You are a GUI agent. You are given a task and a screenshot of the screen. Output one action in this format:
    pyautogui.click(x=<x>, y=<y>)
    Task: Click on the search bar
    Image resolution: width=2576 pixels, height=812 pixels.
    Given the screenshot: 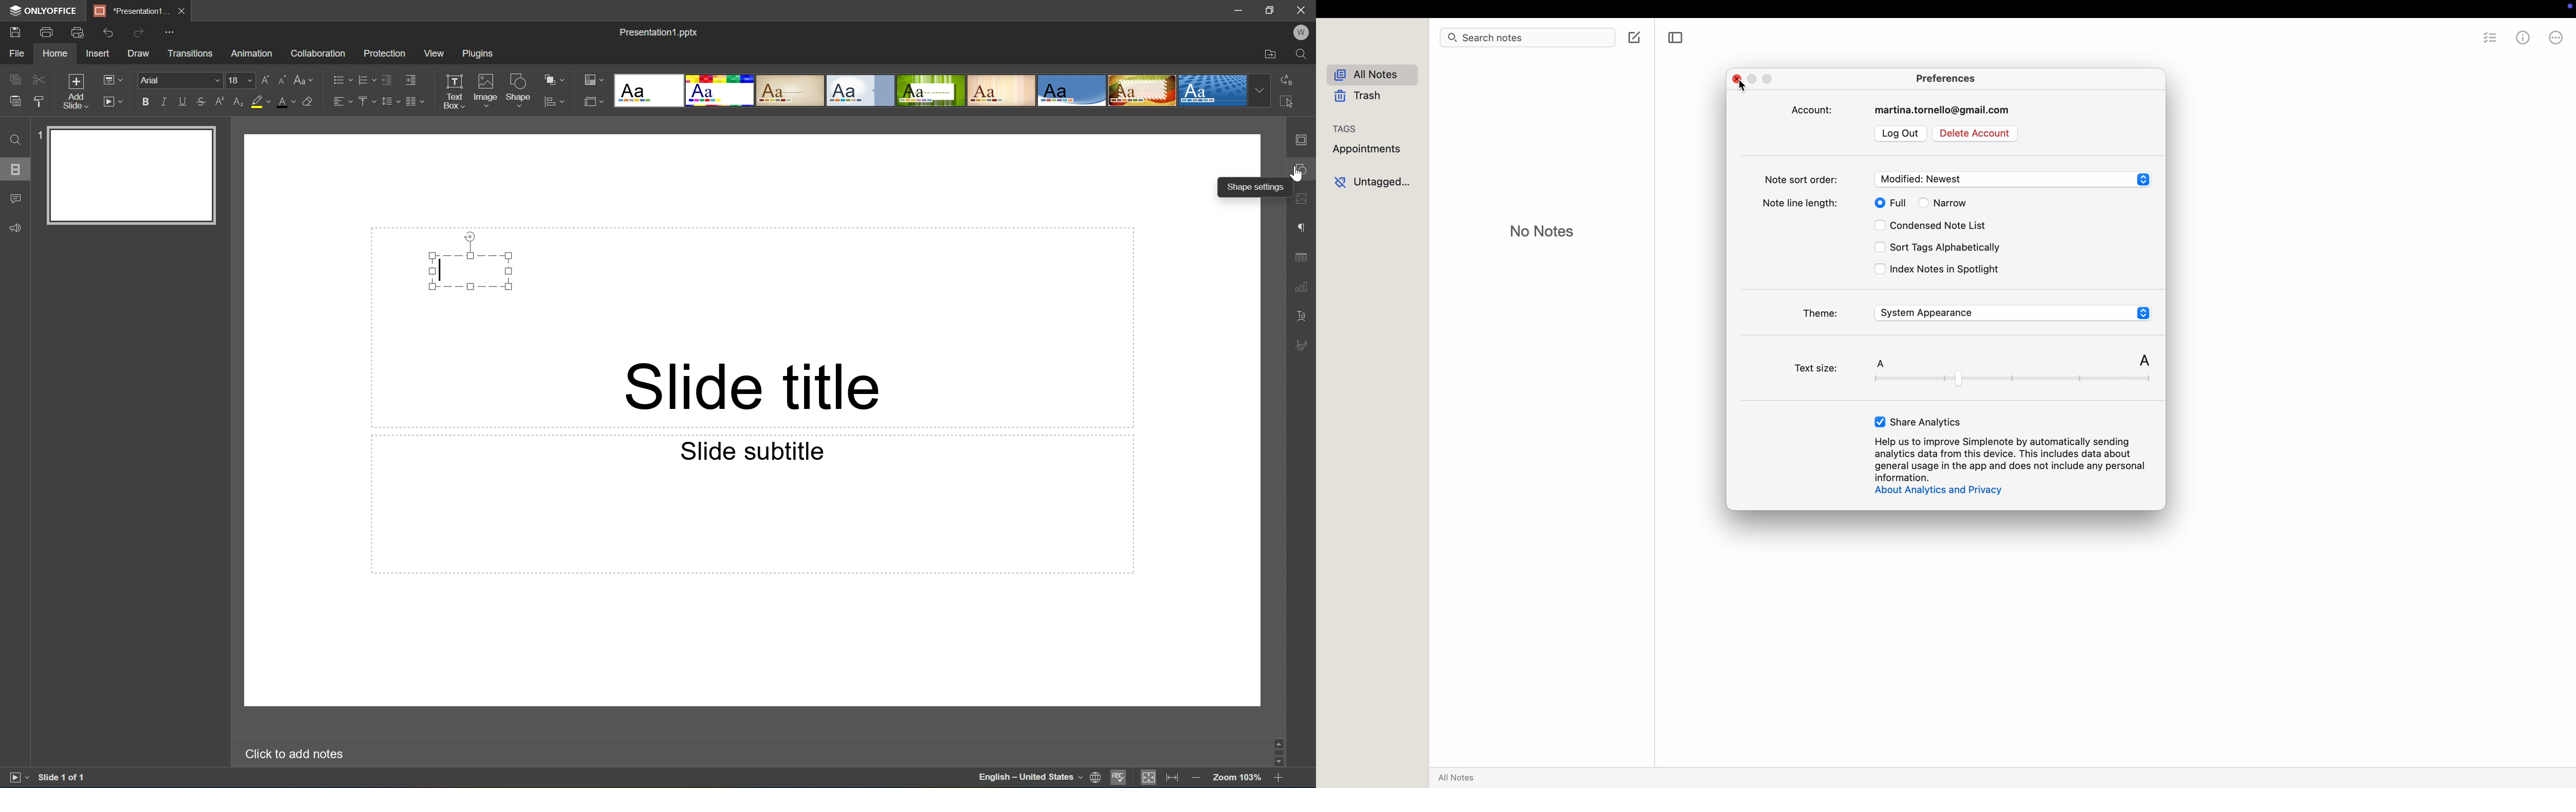 What is the action you would take?
    pyautogui.click(x=1527, y=39)
    